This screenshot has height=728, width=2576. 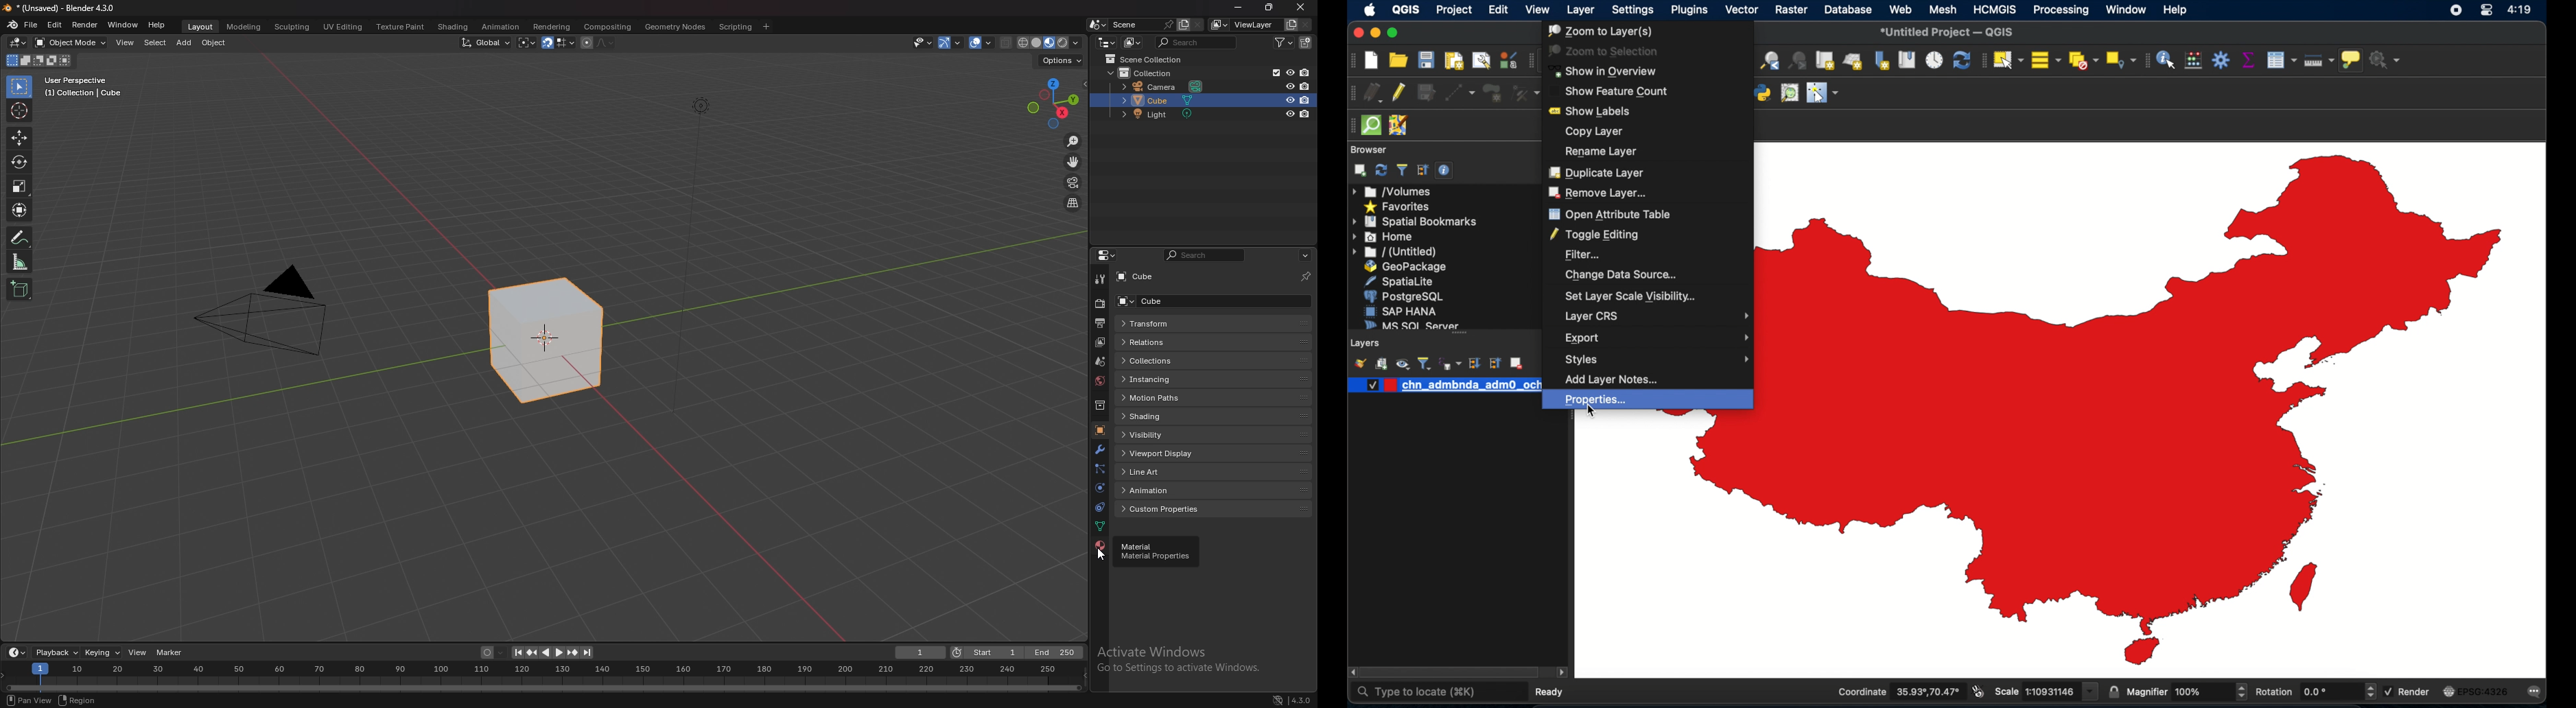 What do you see at coordinates (2127, 9) in the screenshot?
I see `window` at bounding box center [2127, 9].